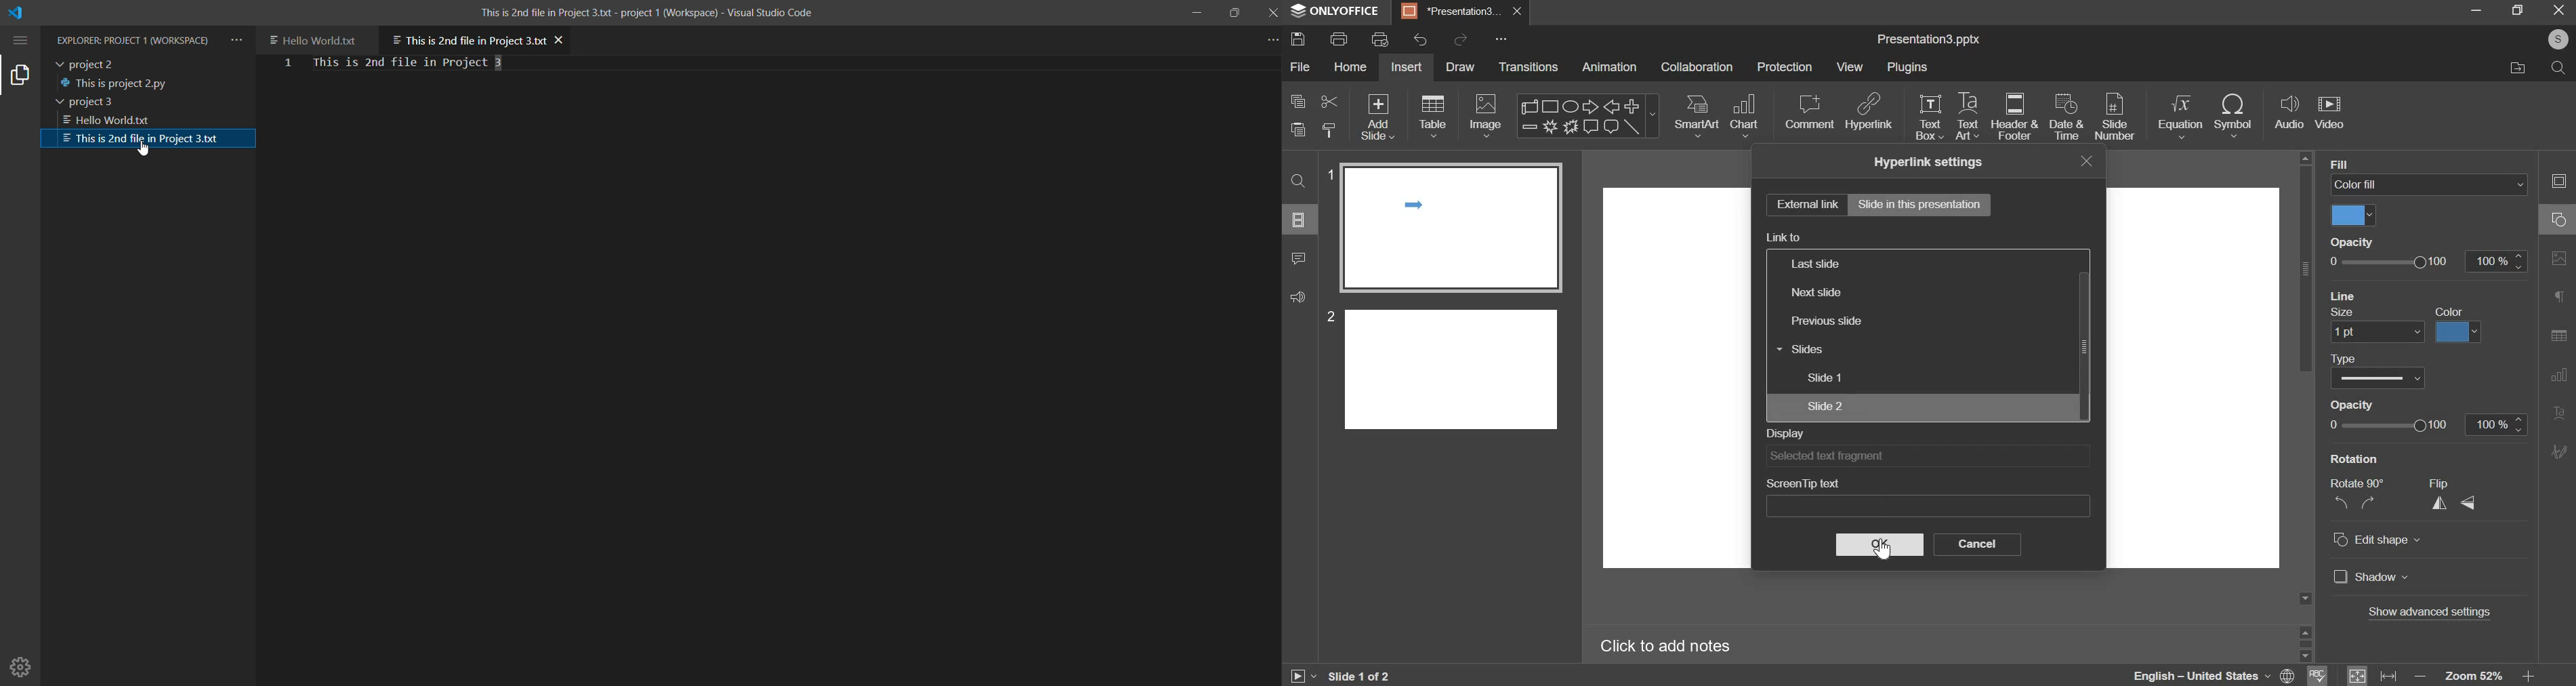 Image resolution: width=2576 pixels, height=700 pixels. What do you see at coordinates (2559, 296) in the screenshot?
I see `Paragraph settings` at bounding box center [2559, 296].